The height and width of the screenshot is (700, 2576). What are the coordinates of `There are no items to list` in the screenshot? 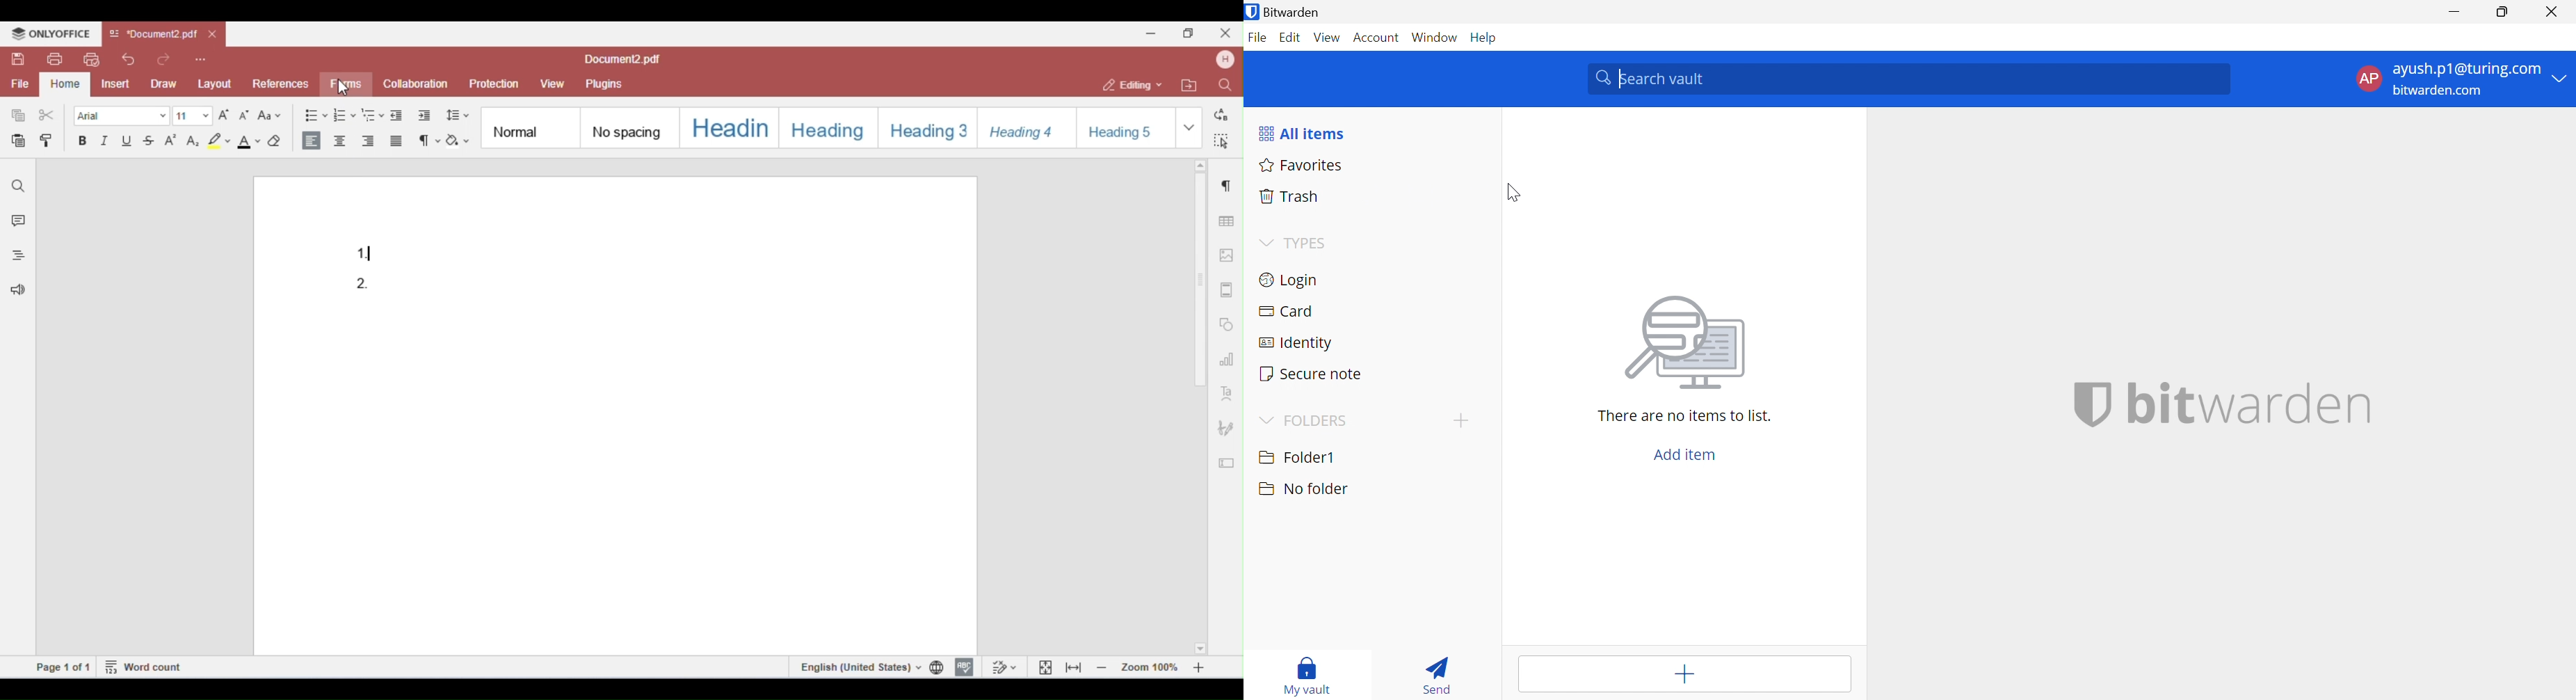 It's located at (1687, 416).